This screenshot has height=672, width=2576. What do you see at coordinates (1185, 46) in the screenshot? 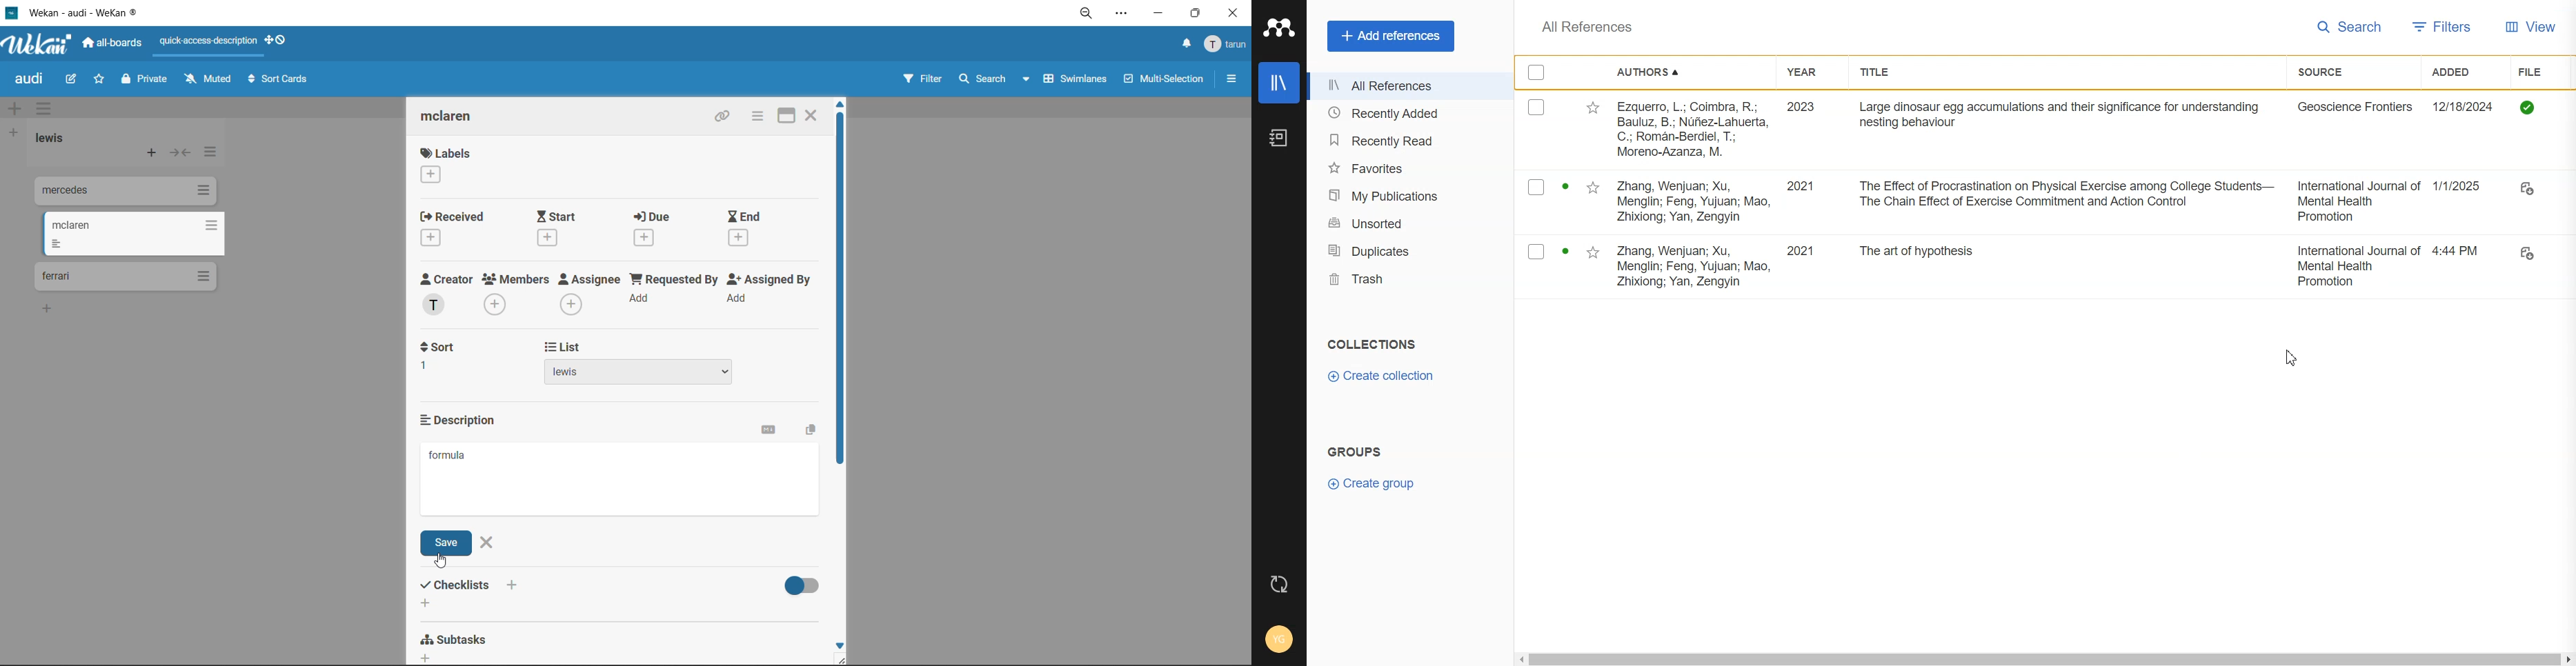
I see `notifications` at bounding box center [1185, 46].